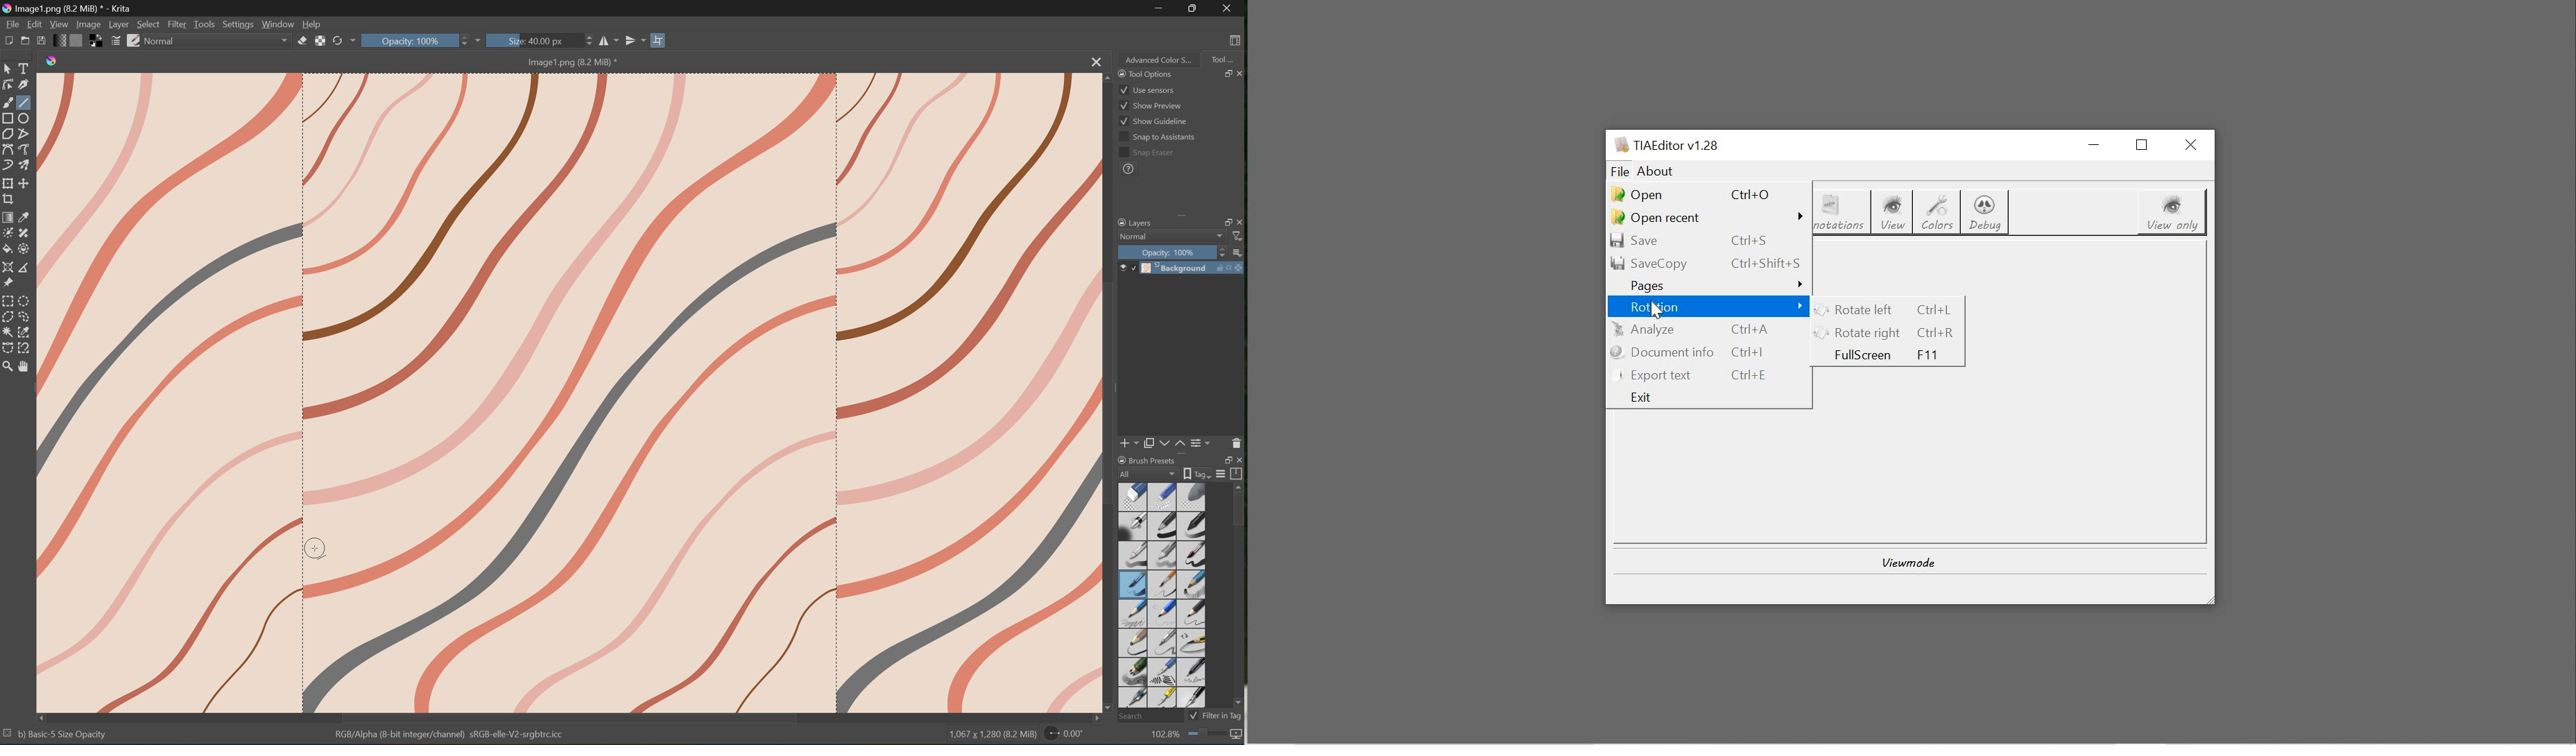  I want to click on Checkbox, so click(1193, 715).